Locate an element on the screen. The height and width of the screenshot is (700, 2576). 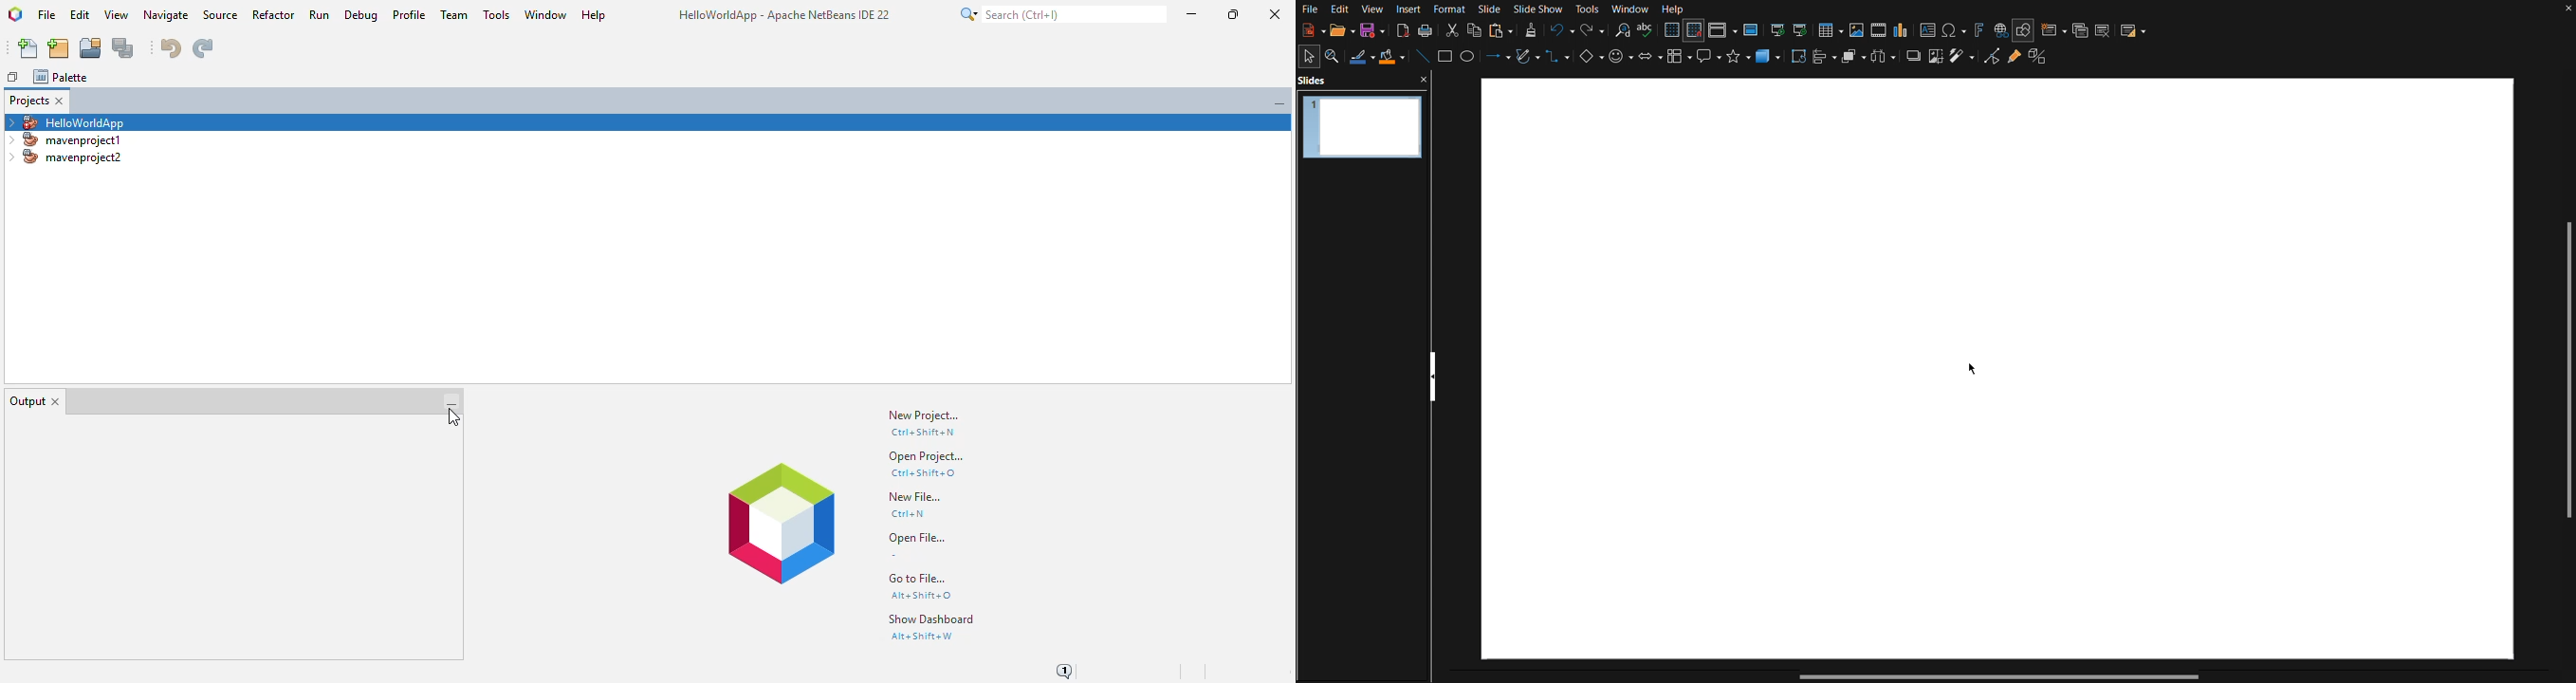
new project is located at coordinates (922, 415).